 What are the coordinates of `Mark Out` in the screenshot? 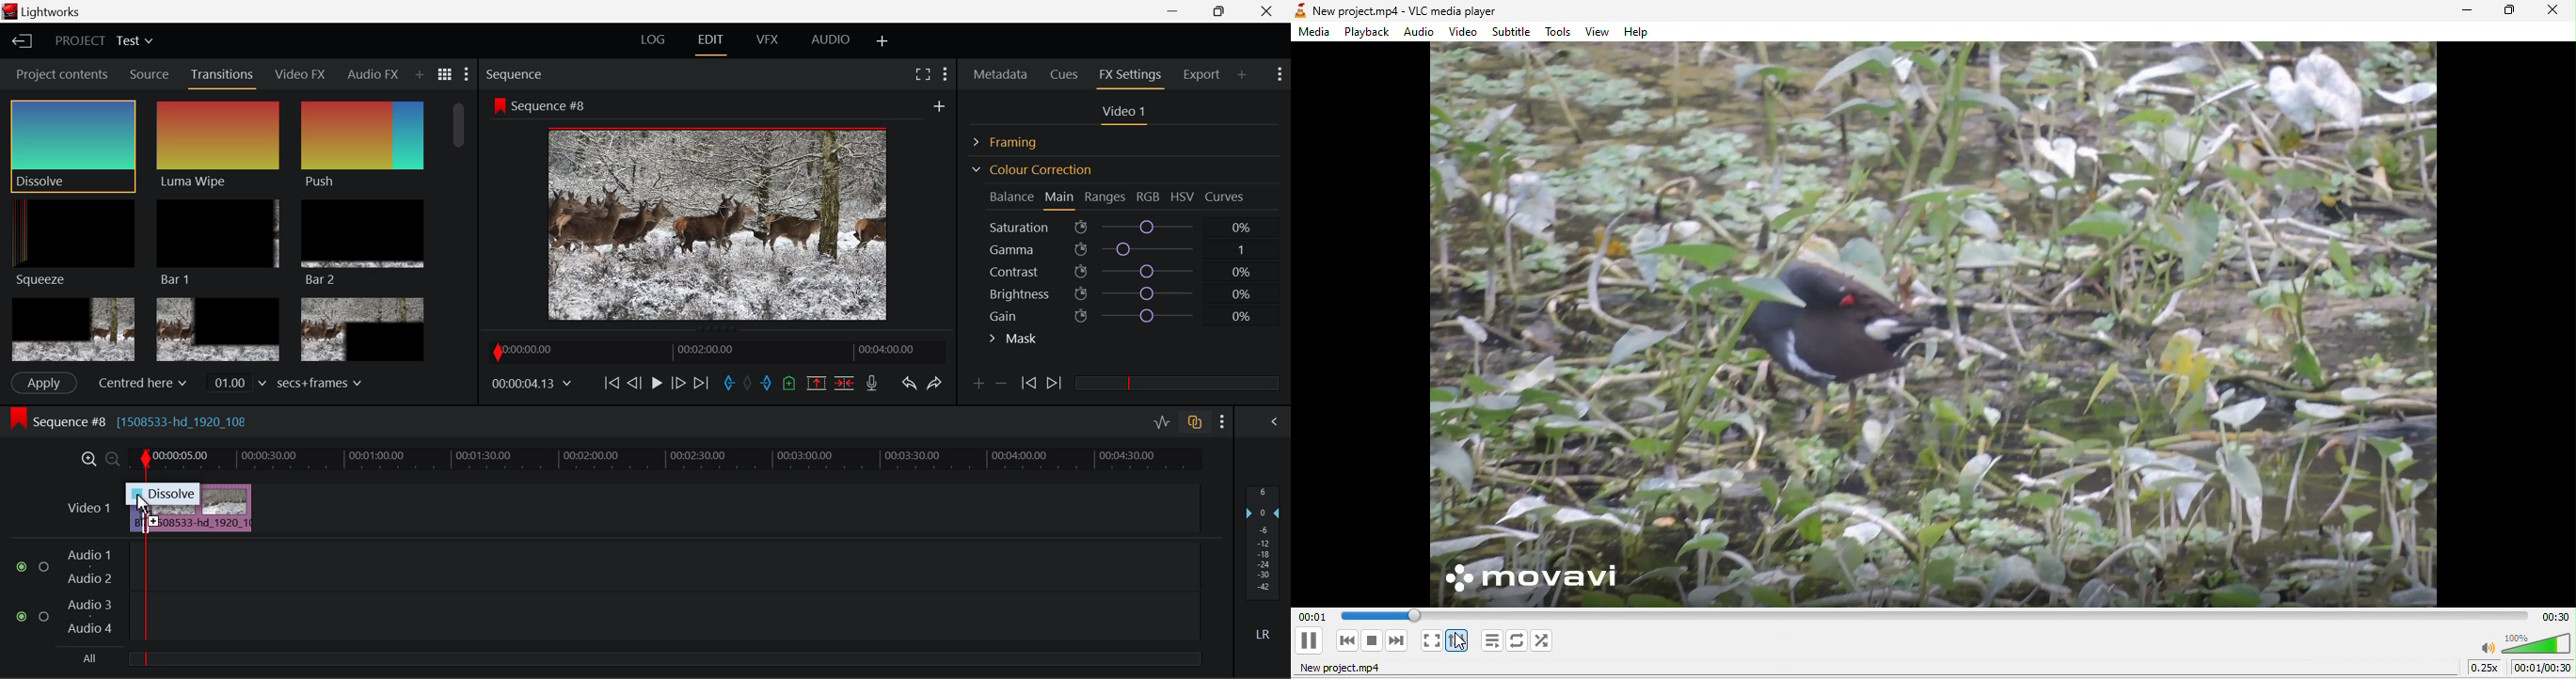 It's located at (768, 384).